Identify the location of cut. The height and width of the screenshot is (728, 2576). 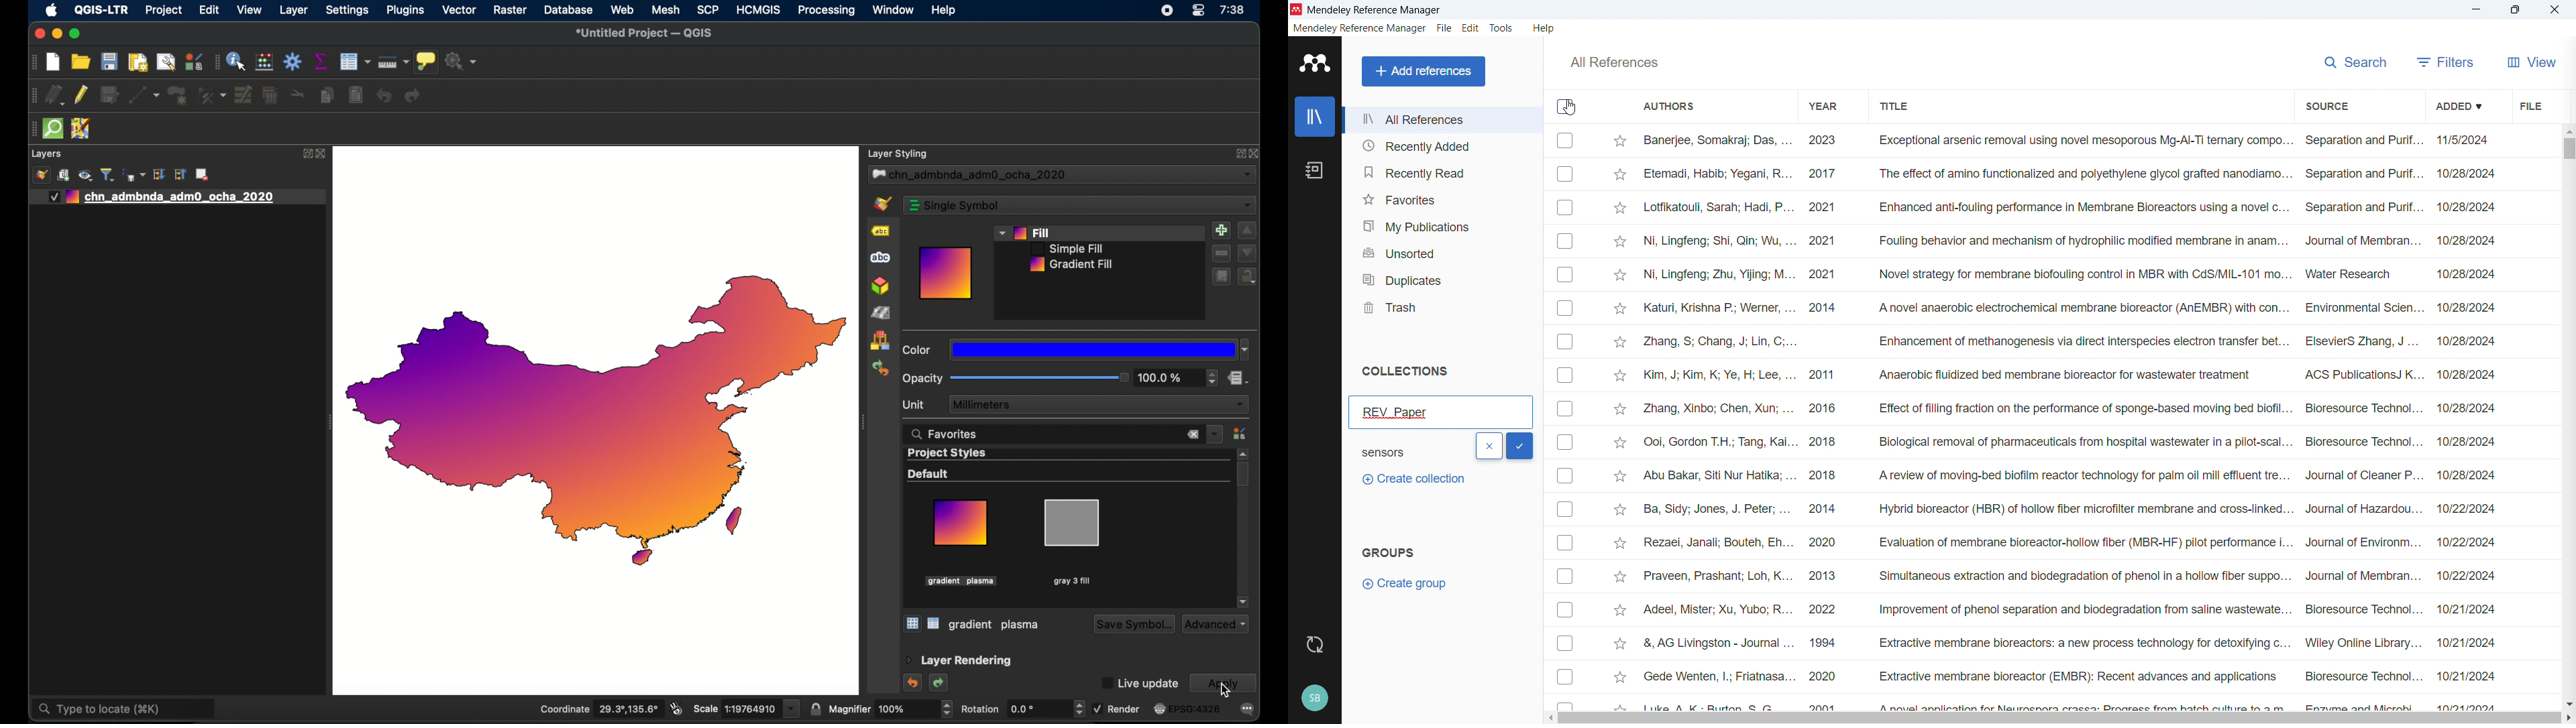
(300, 93).